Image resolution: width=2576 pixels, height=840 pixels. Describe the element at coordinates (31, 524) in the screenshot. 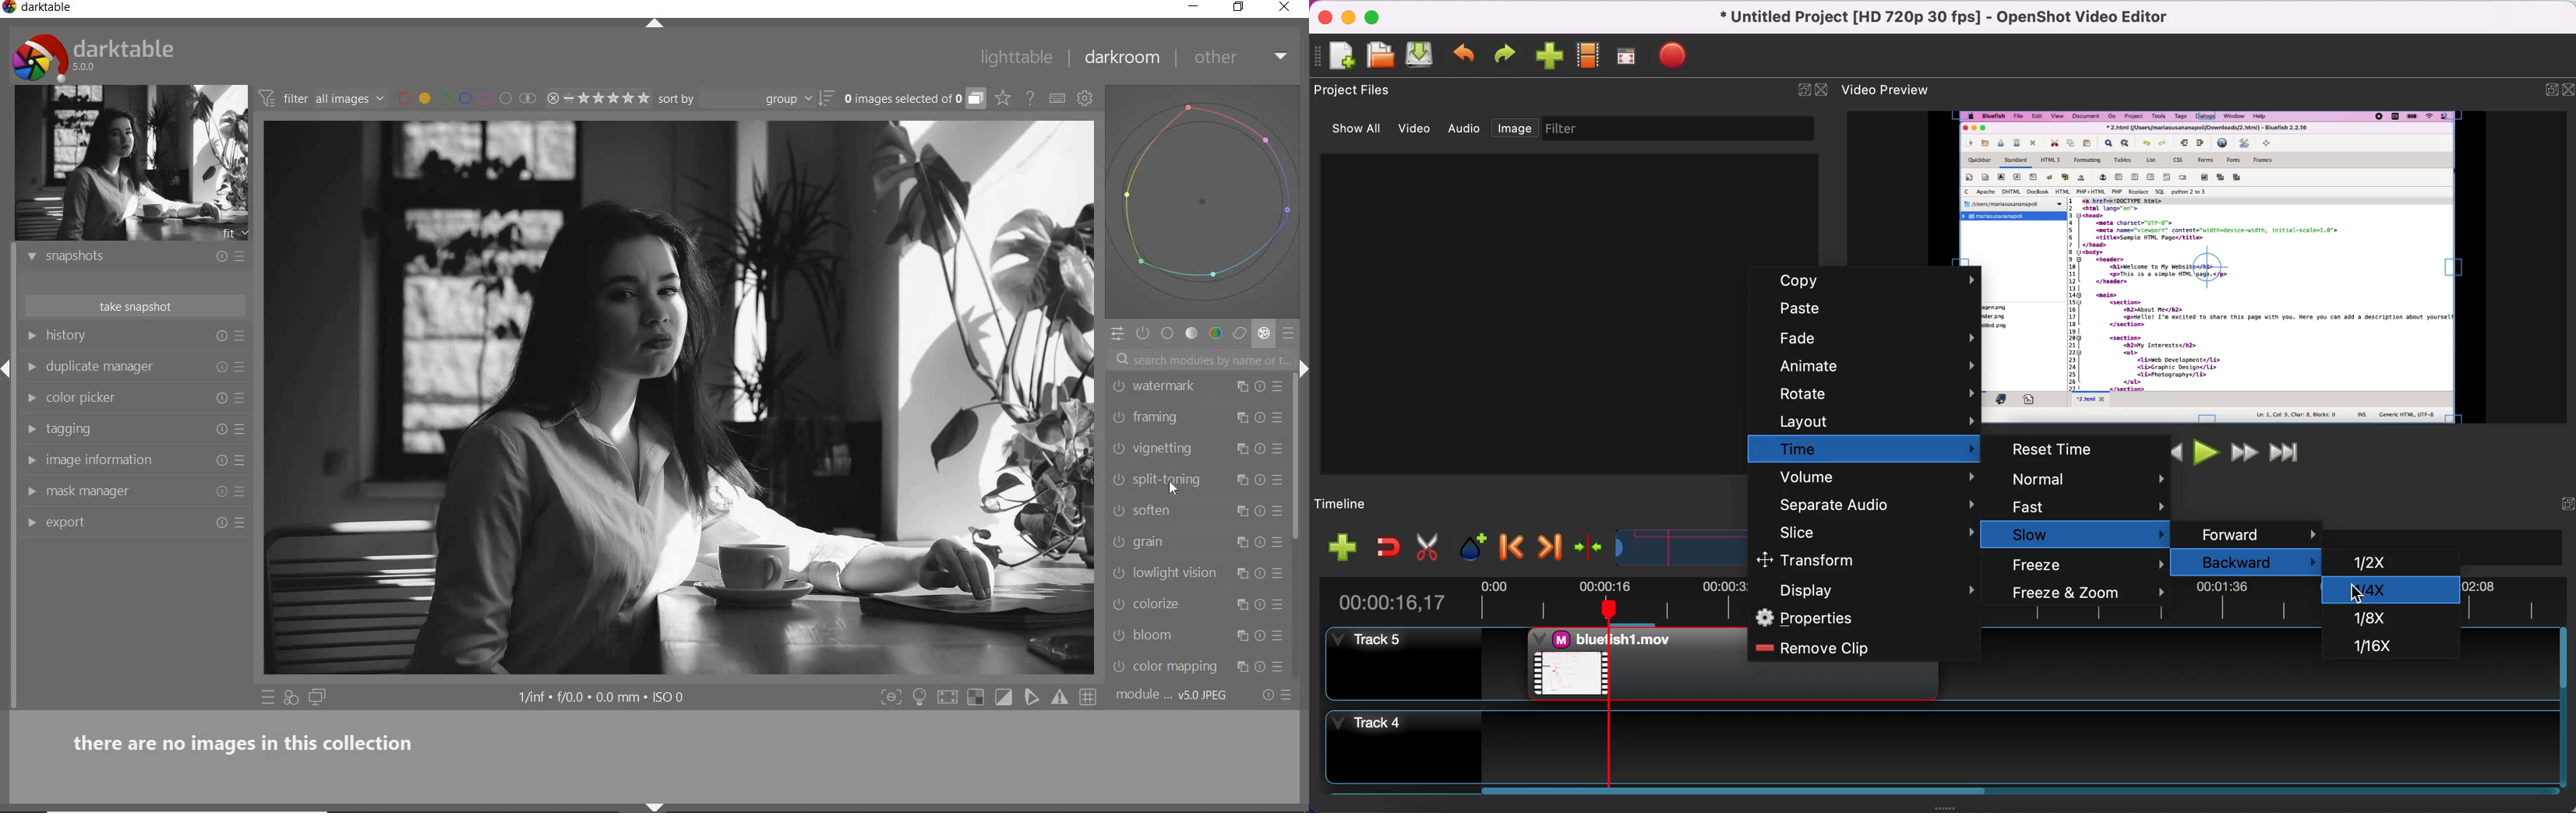

I see `show module` at that location.